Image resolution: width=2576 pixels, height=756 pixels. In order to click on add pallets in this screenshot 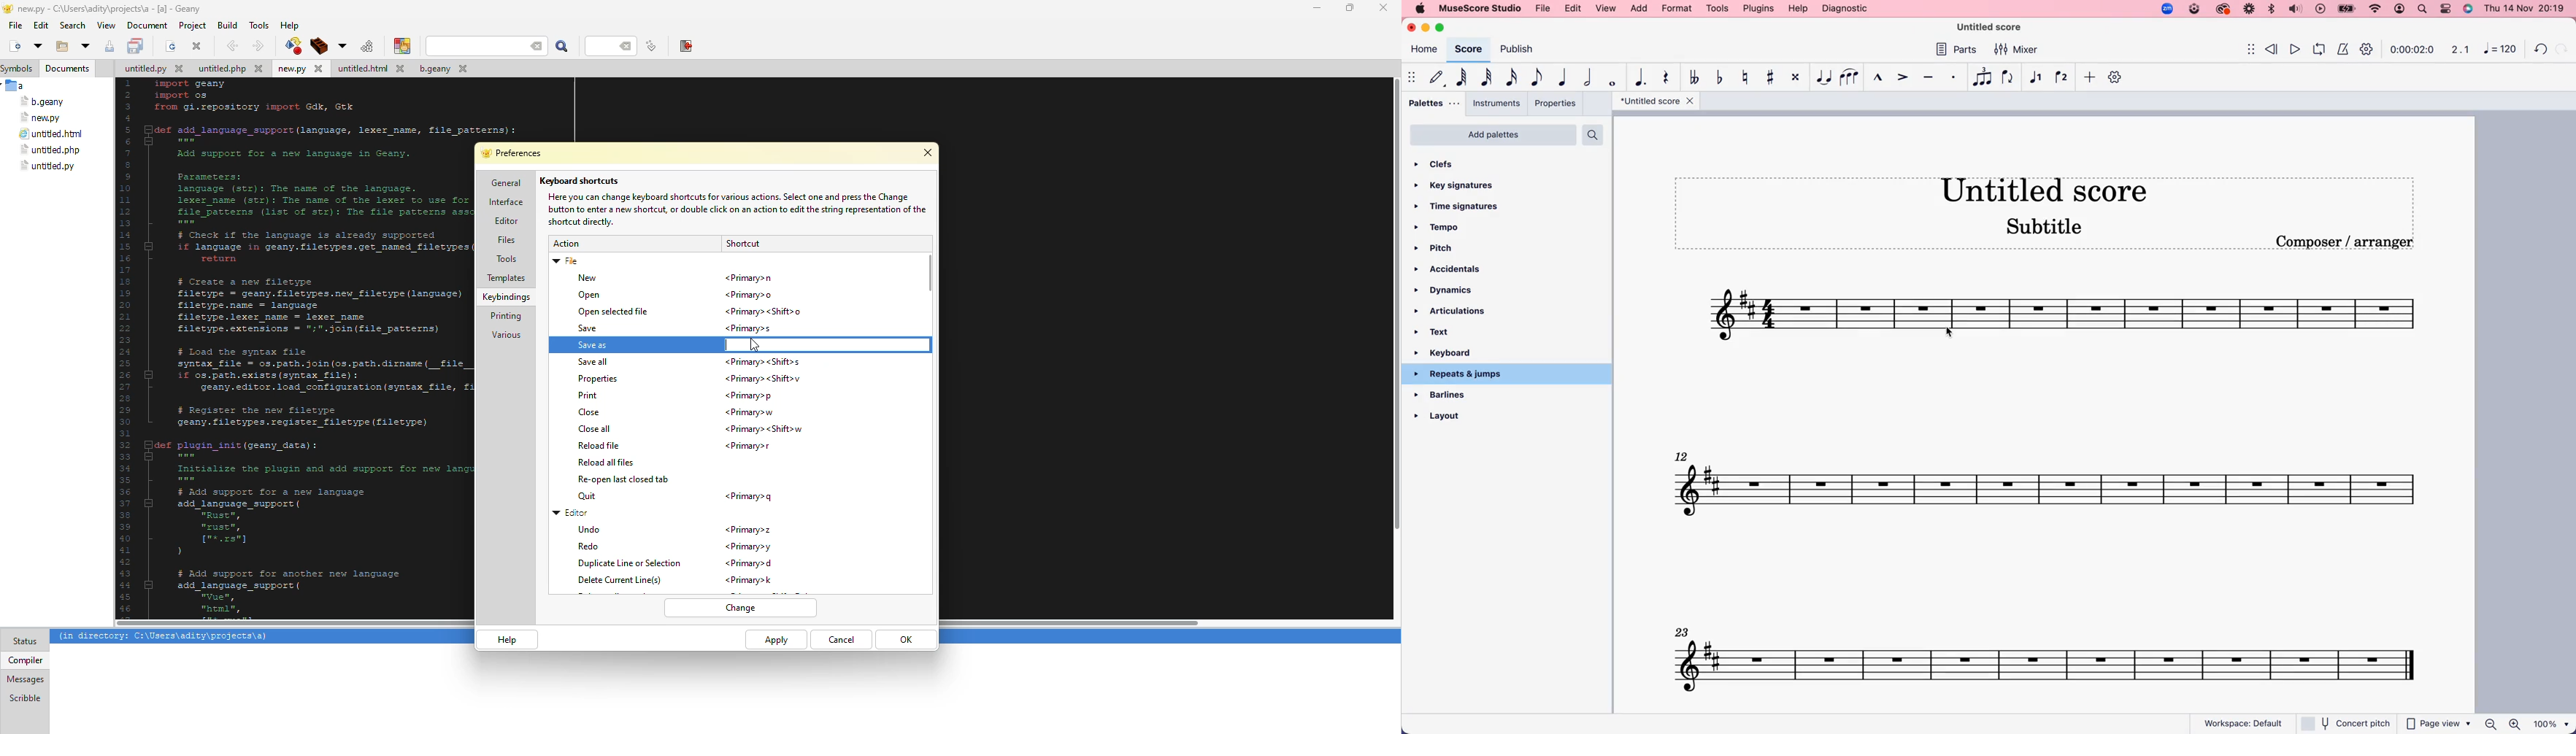, I will do `click(1493, 135)`.